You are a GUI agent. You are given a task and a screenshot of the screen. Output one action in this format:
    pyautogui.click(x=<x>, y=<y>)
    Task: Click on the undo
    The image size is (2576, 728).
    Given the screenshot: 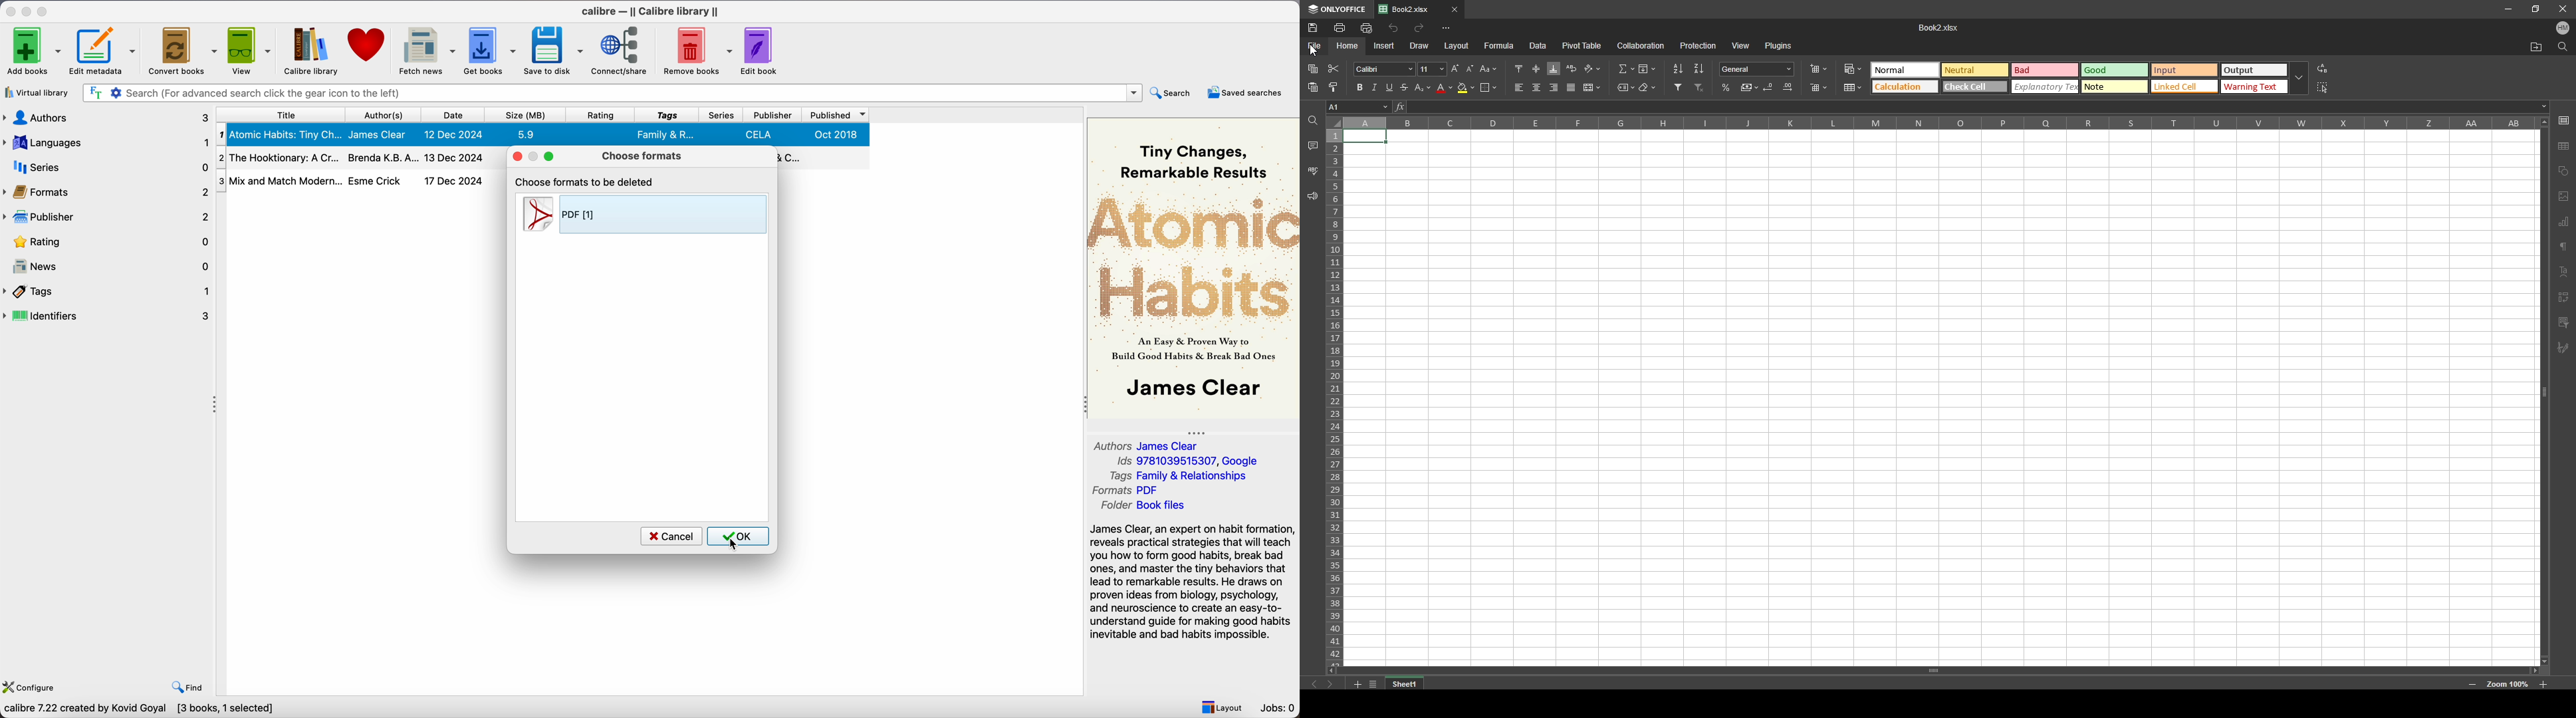 What is the action you would take?
    pyautogui.click(x=1393, y=28)
    